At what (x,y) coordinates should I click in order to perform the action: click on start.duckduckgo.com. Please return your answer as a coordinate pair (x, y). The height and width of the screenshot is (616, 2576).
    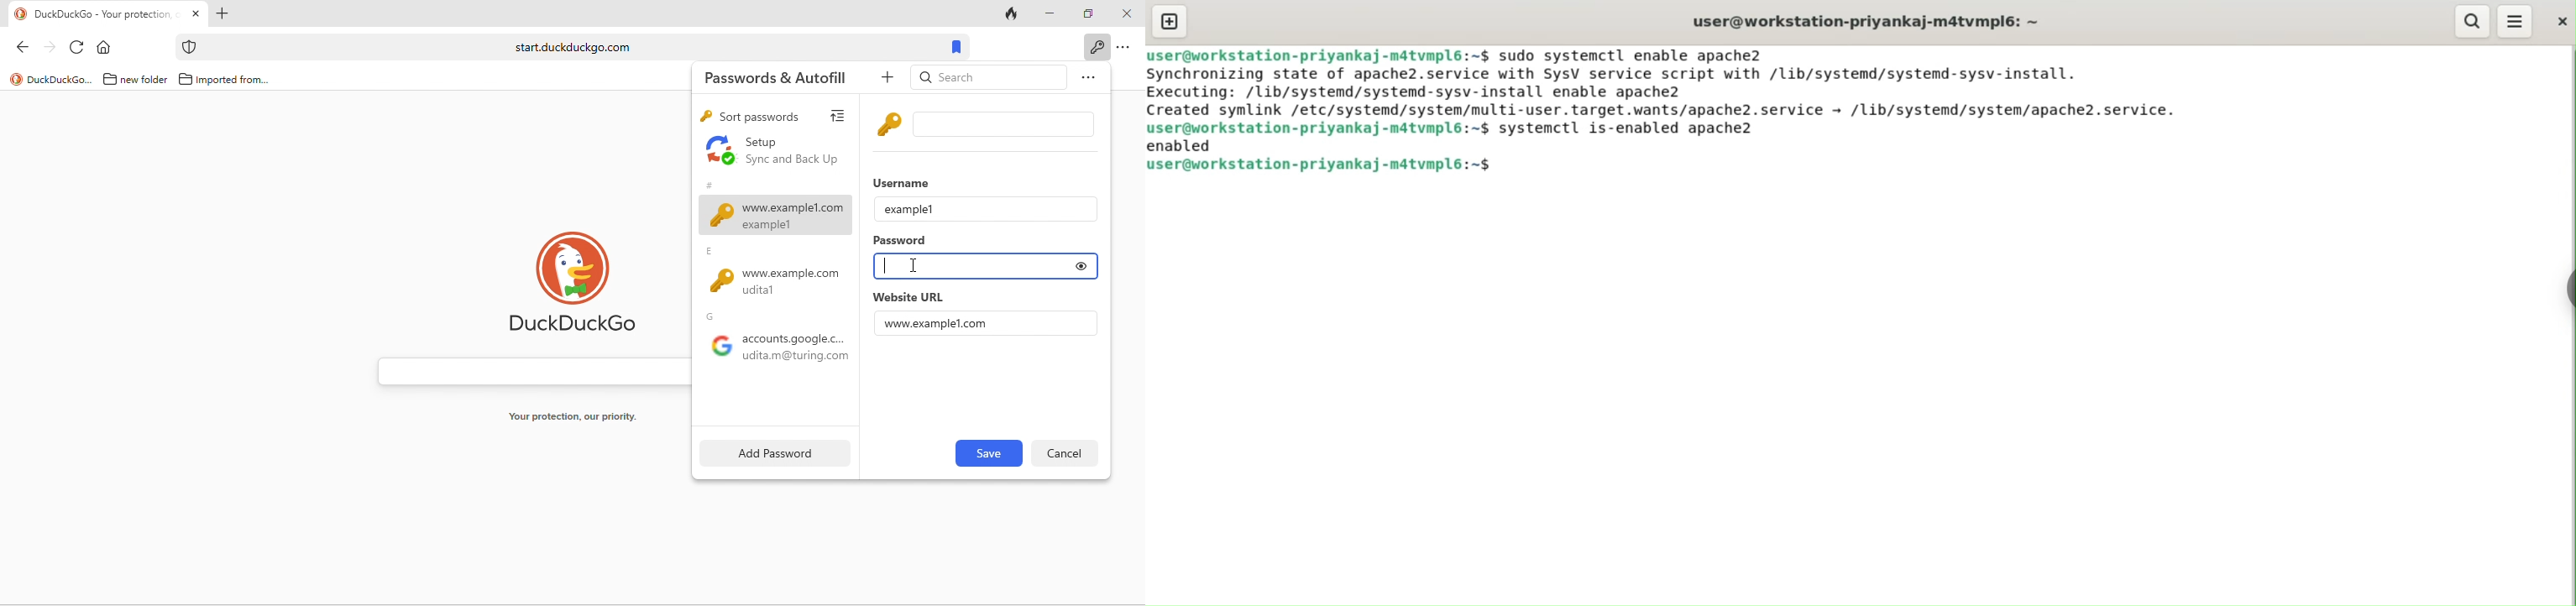
    Looking at the image, I should click on (571, 47).